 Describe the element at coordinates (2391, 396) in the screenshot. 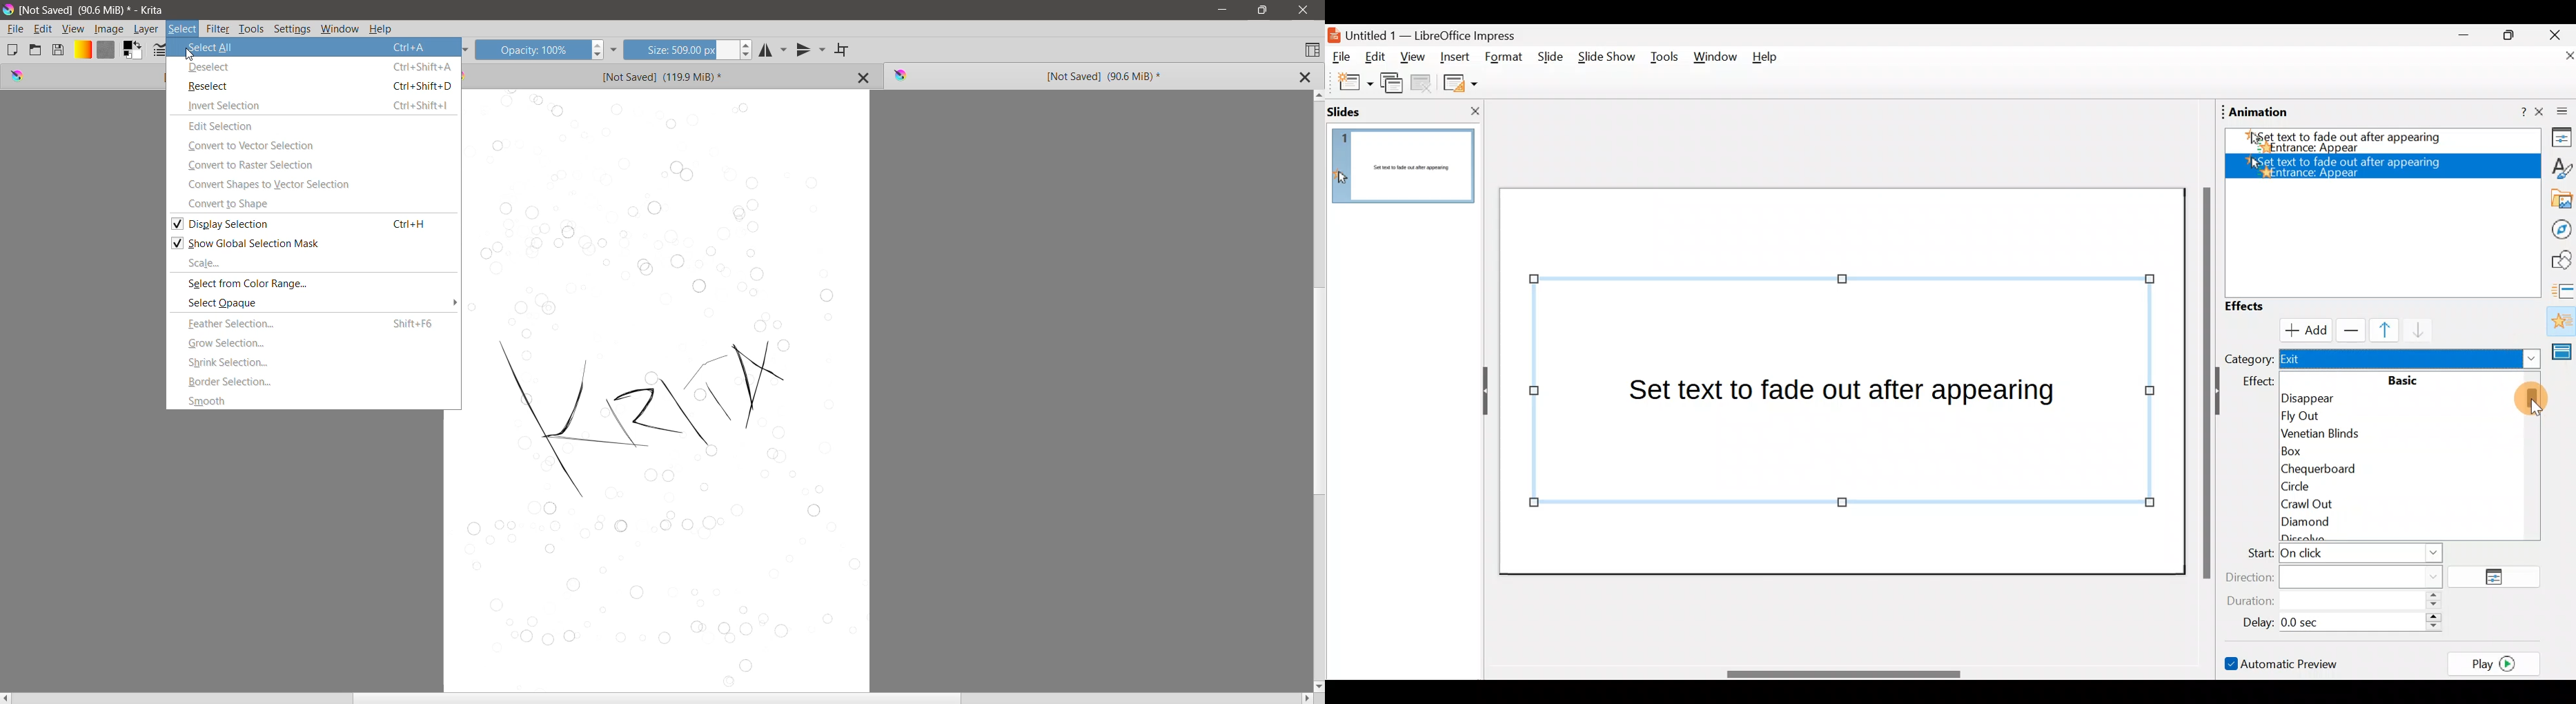

I see `Disappear` at that location.